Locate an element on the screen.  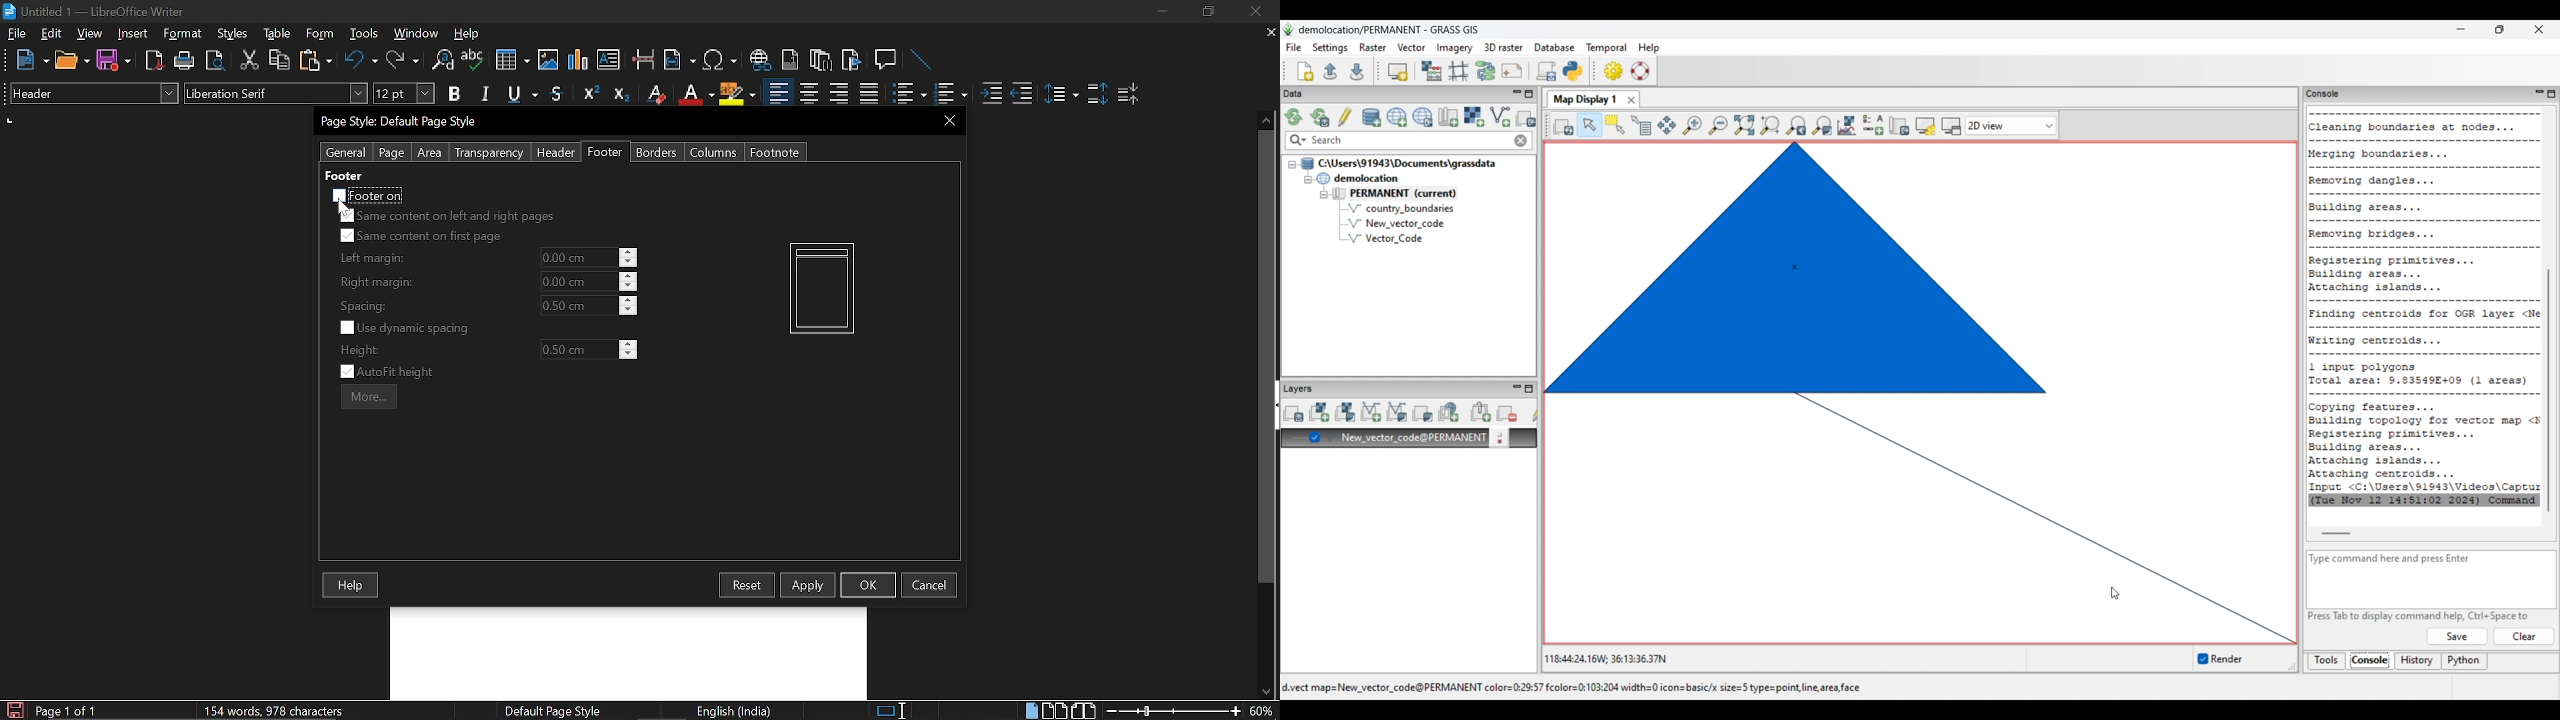
page style Page style is located at coordinates (556, 711).